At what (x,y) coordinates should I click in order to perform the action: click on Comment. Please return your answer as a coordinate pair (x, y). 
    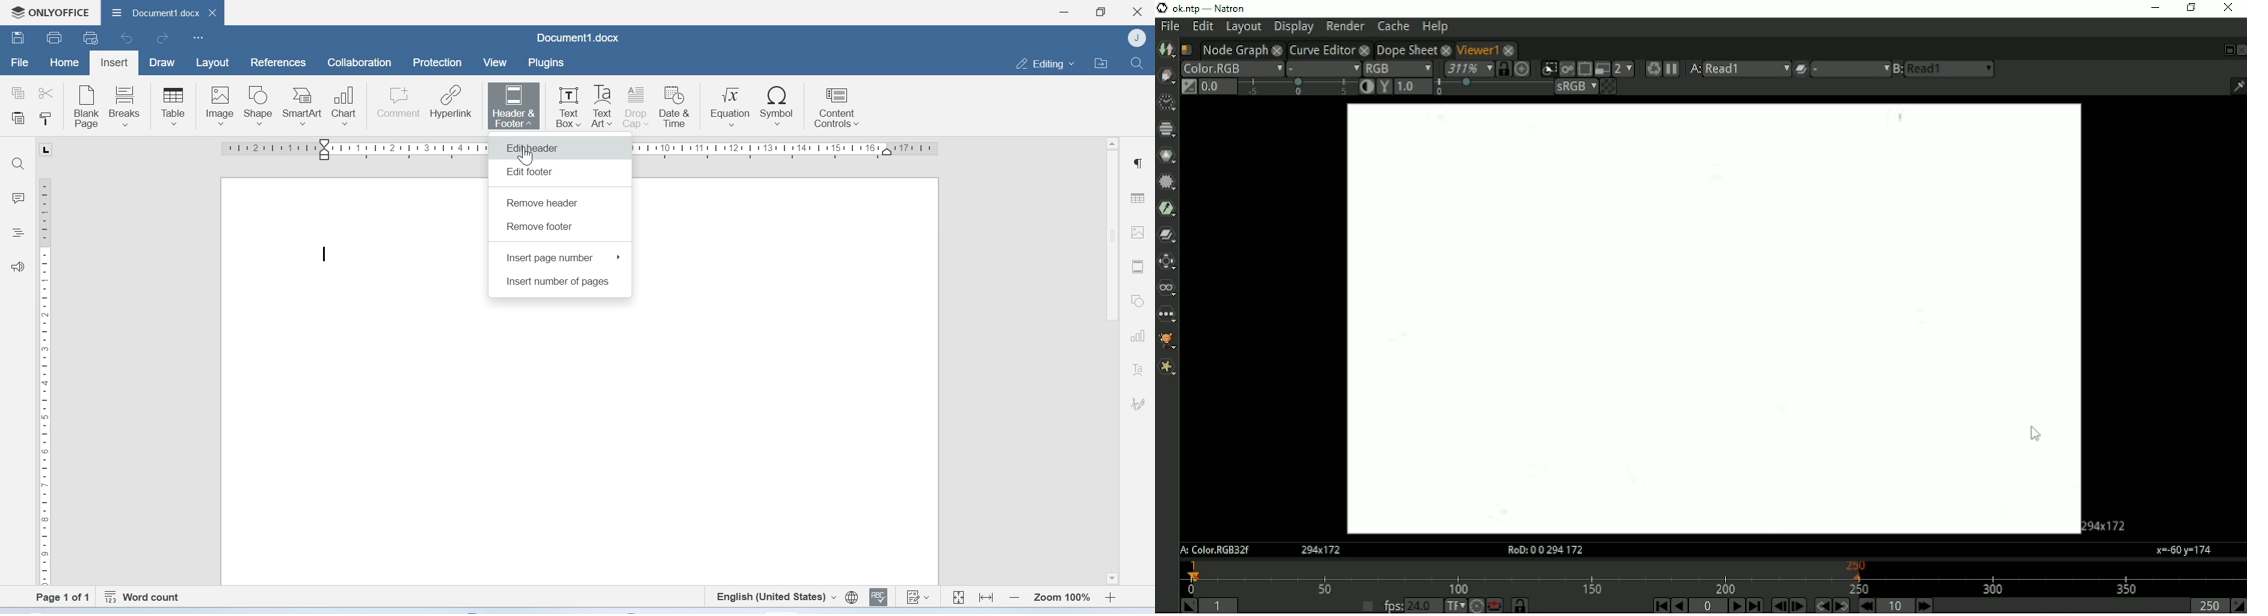
    Looking at the image, I should click on (399, 104).